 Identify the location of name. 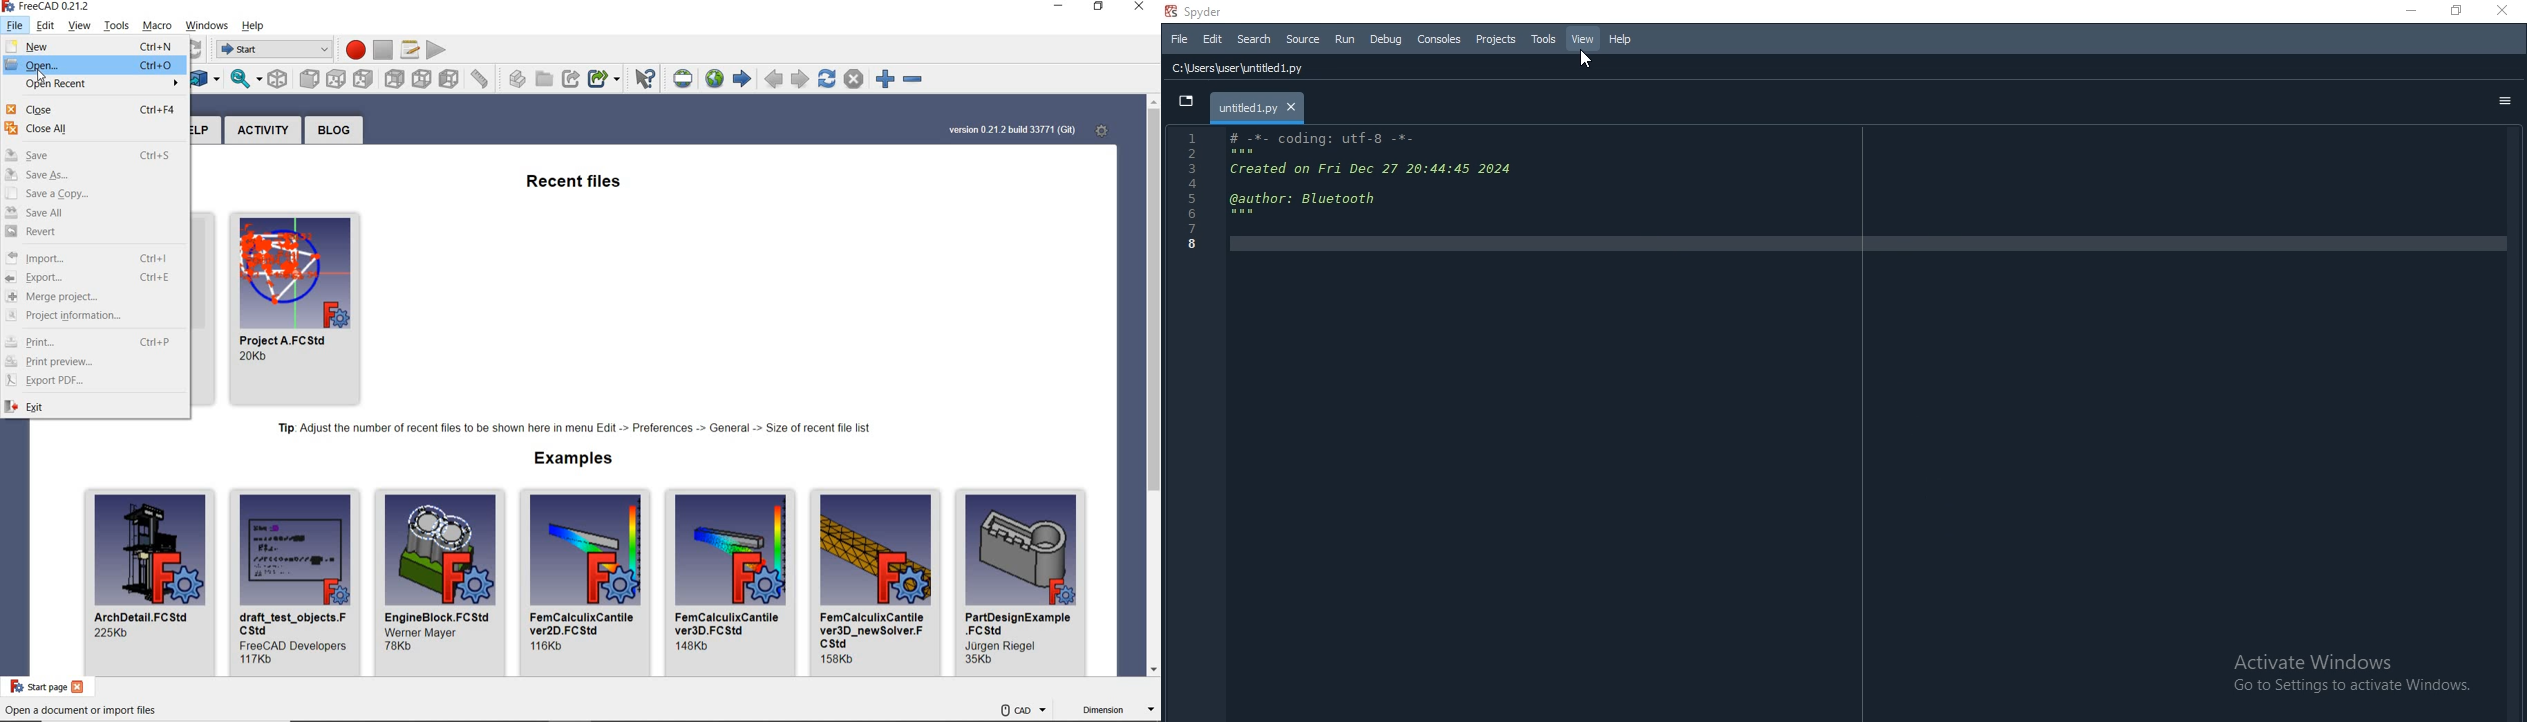
(438, 615).